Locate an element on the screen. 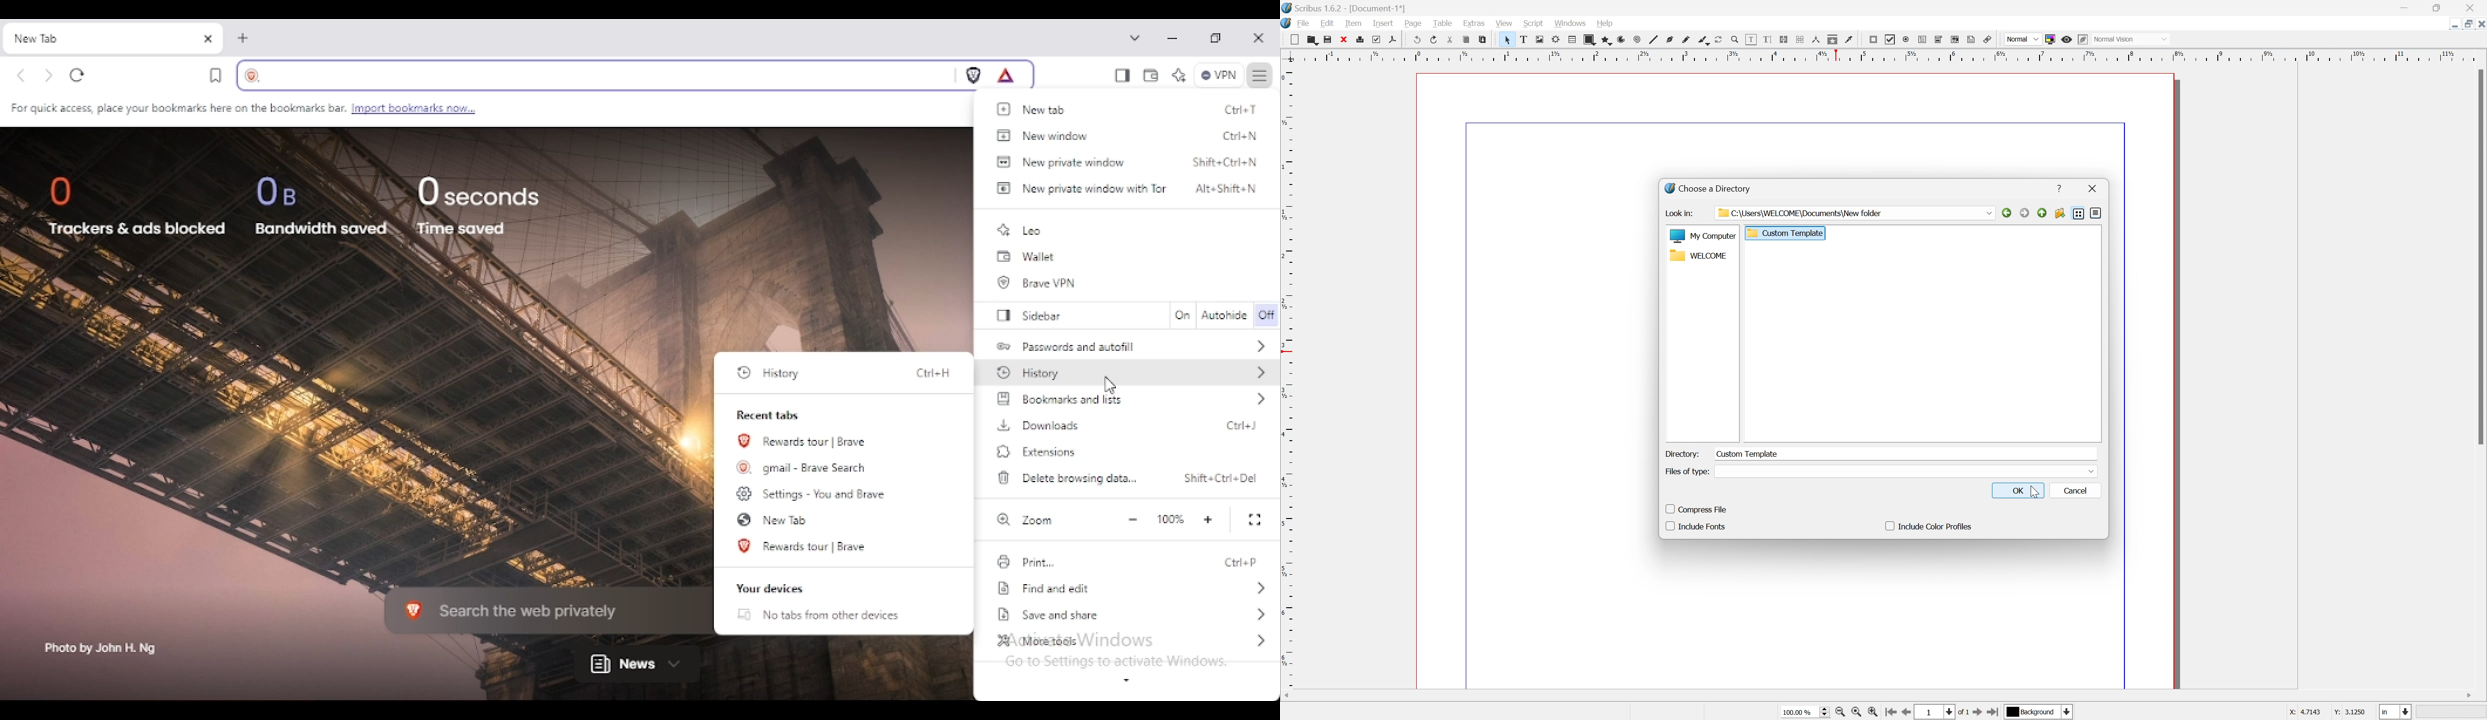 The image size is (2492, 728). Toggle color management system is located at coordinates (2052, 38).